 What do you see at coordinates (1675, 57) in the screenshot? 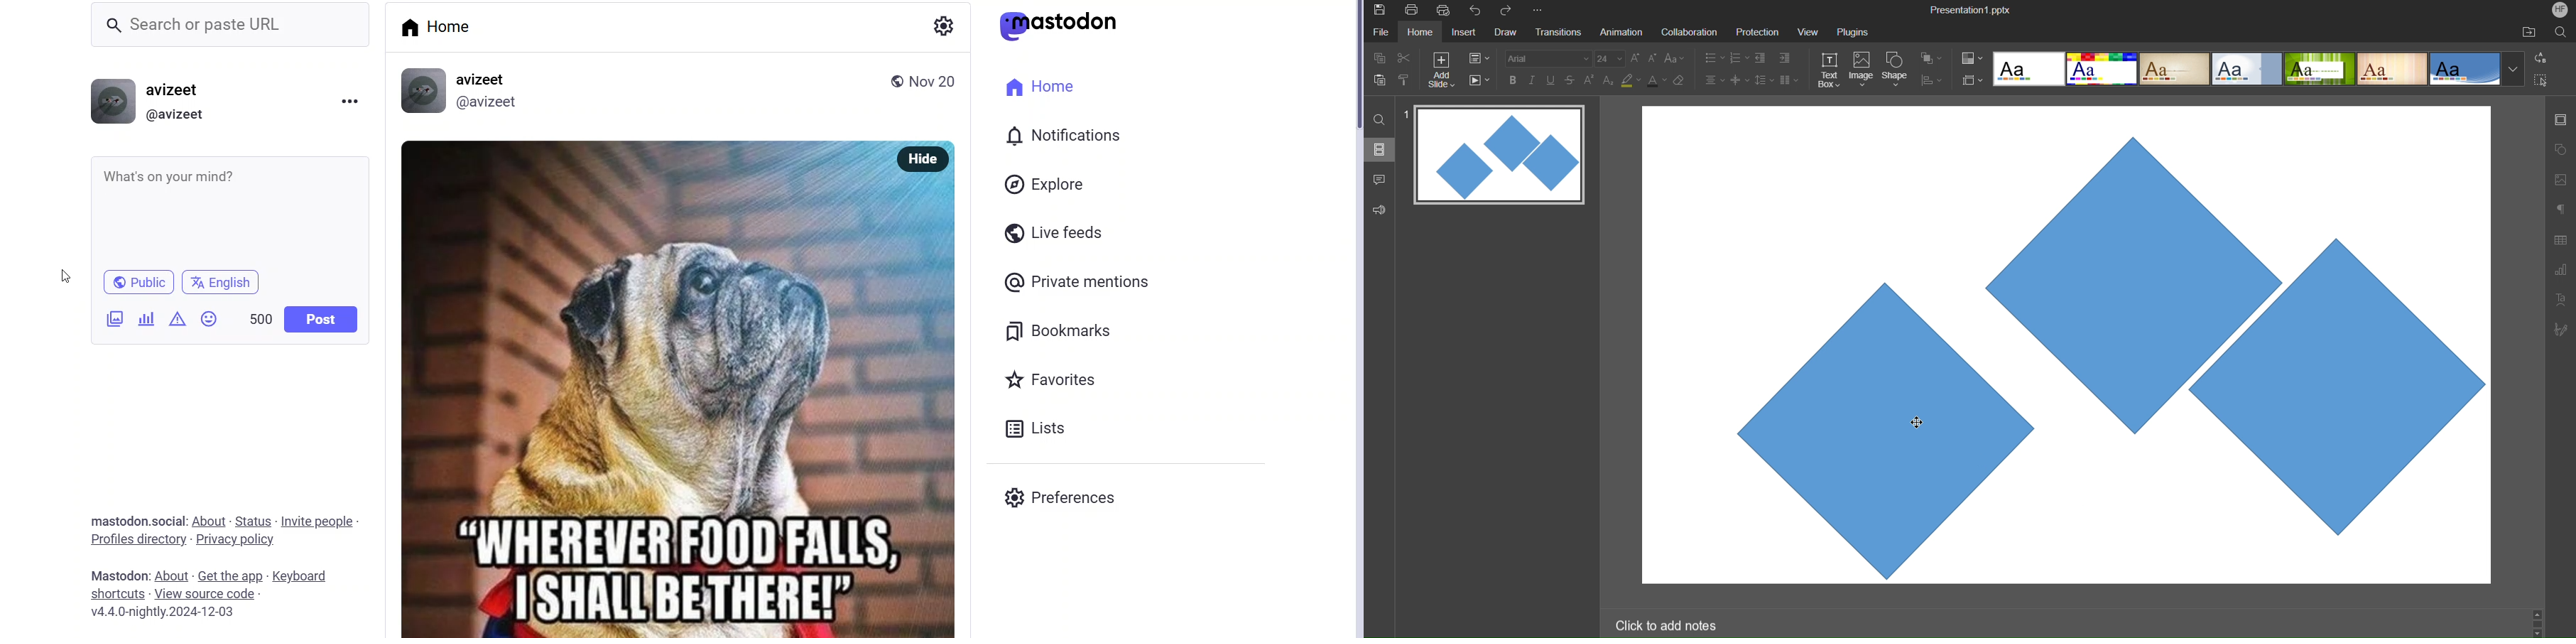
I see `Font Case Settings` at bounding box center [1675, 57].